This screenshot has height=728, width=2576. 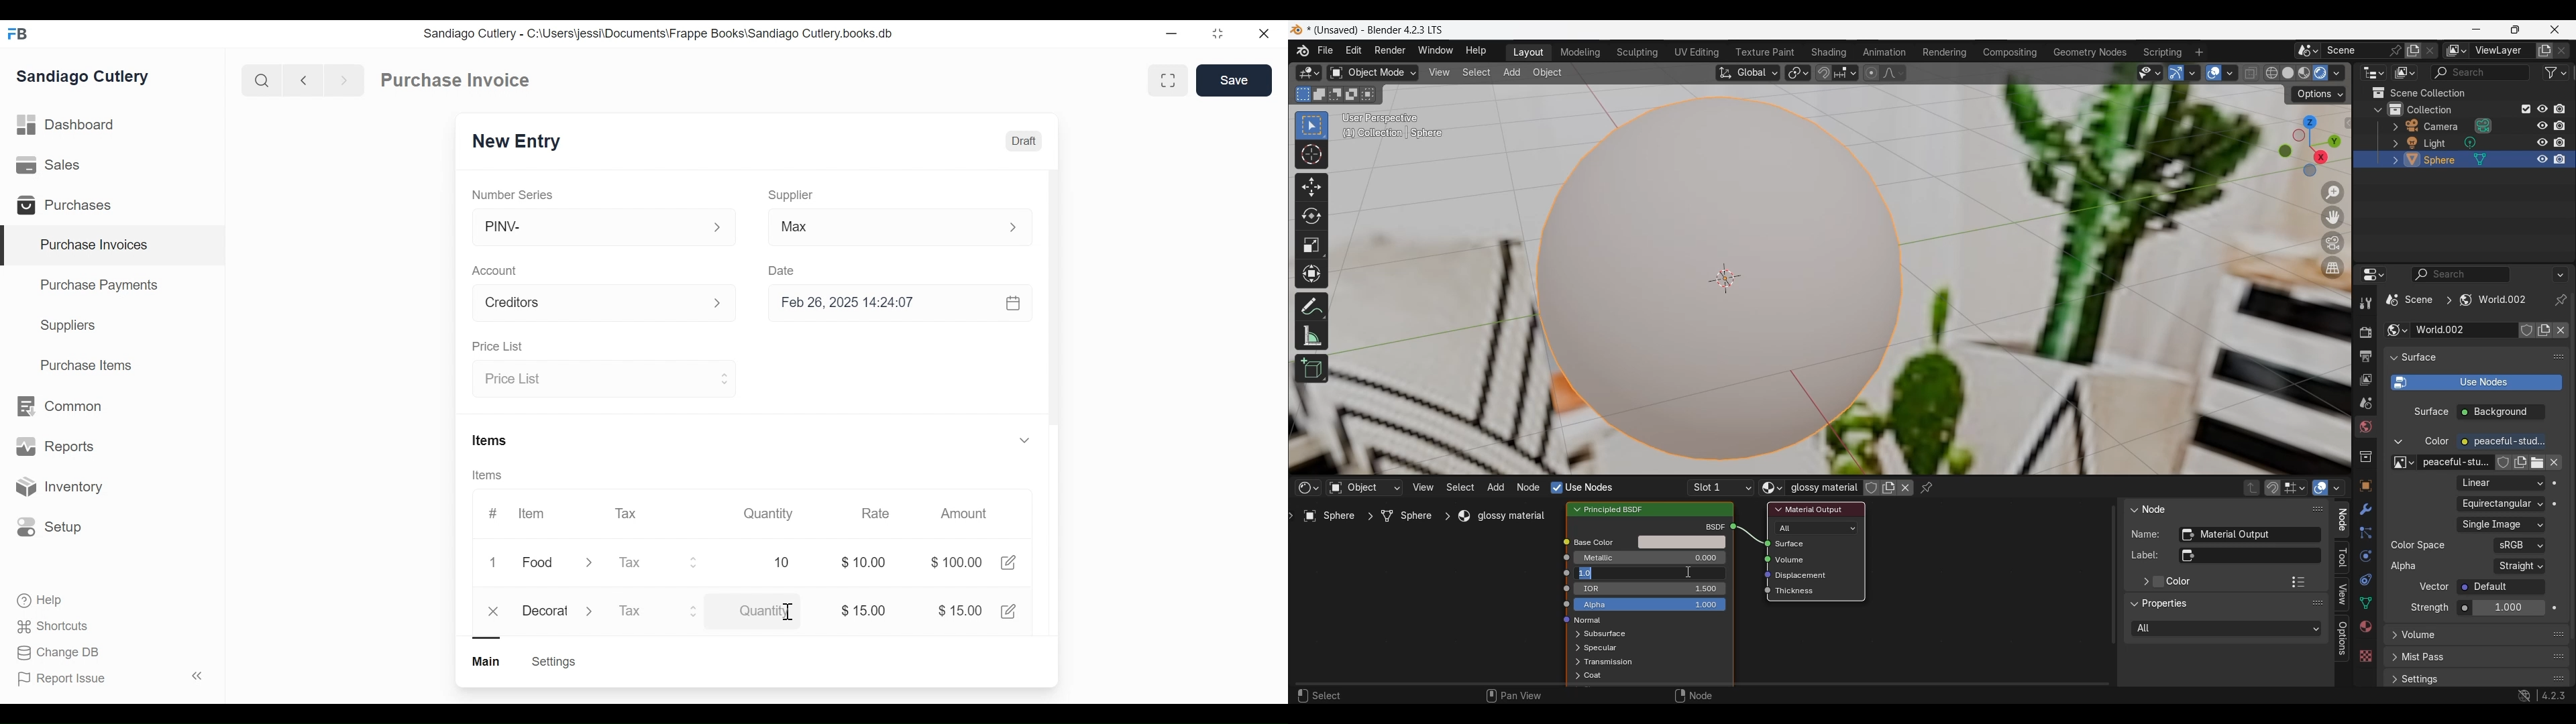 What do you see at coordinates (304, 79) in the screenshot?
I see `Naviagate back` at bounding box center [304, 79].